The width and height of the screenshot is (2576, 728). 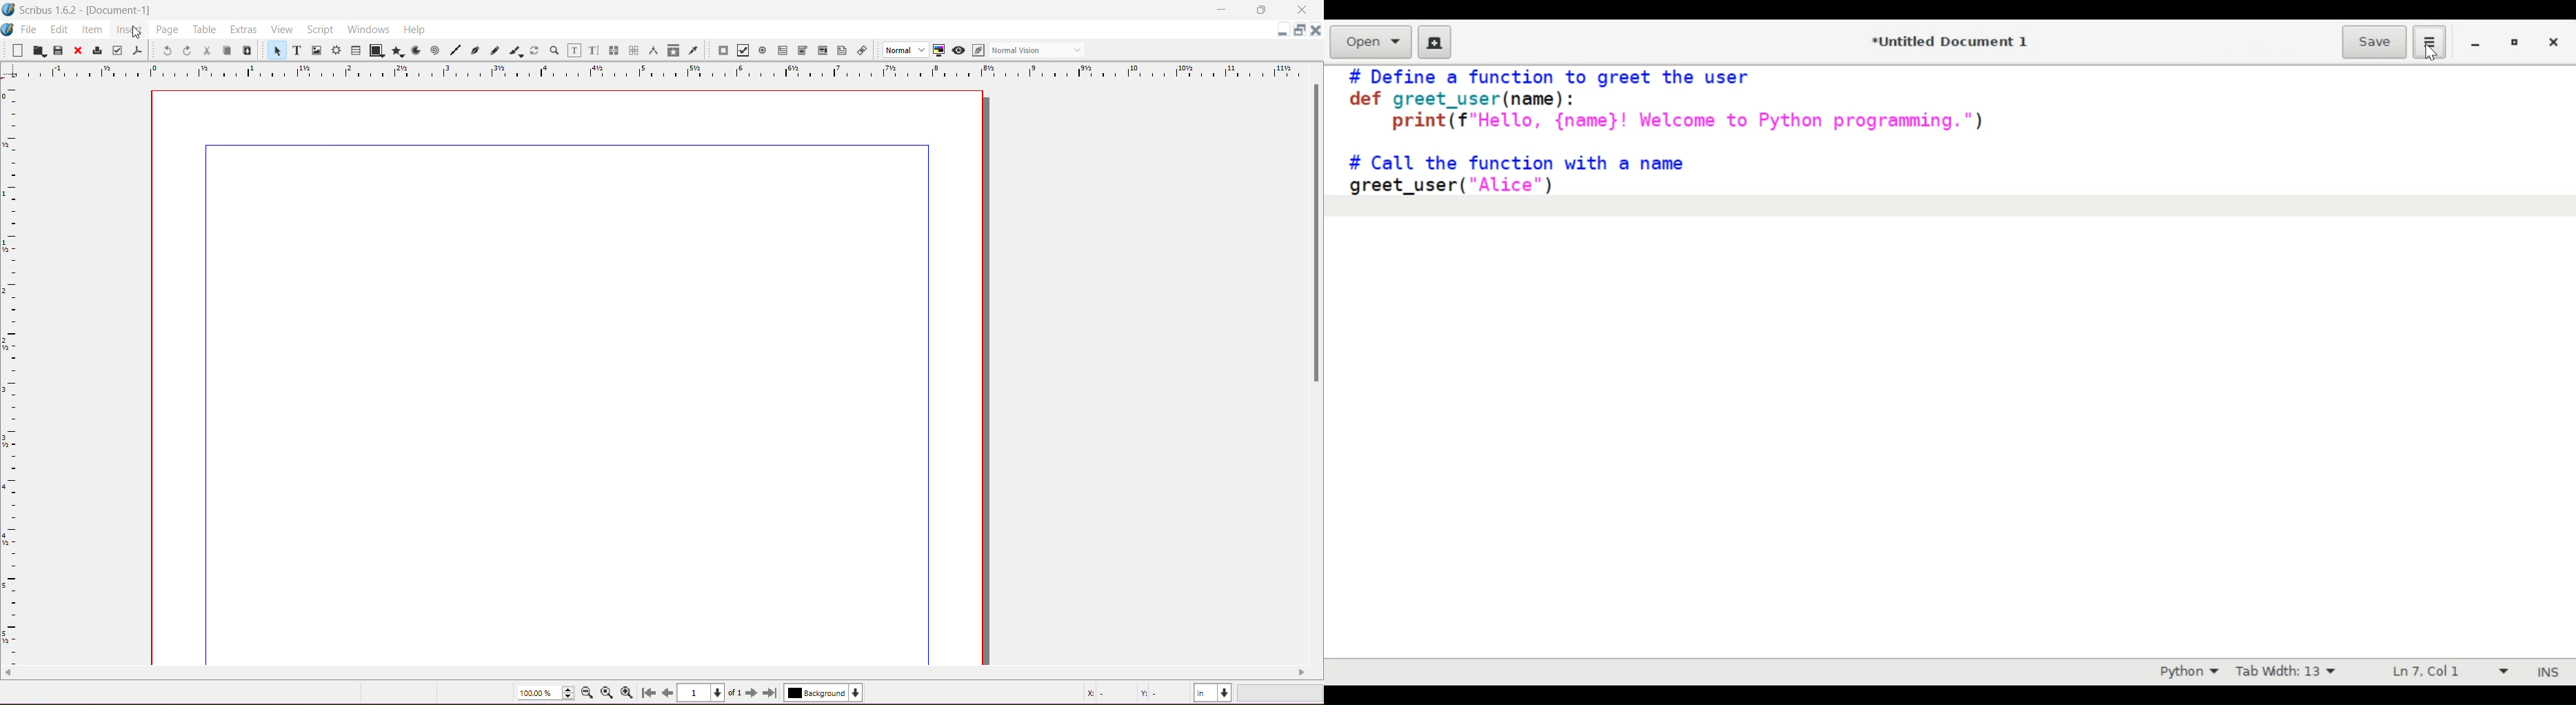 I want to click on Minimize Document, so click(x=1282, y=30).